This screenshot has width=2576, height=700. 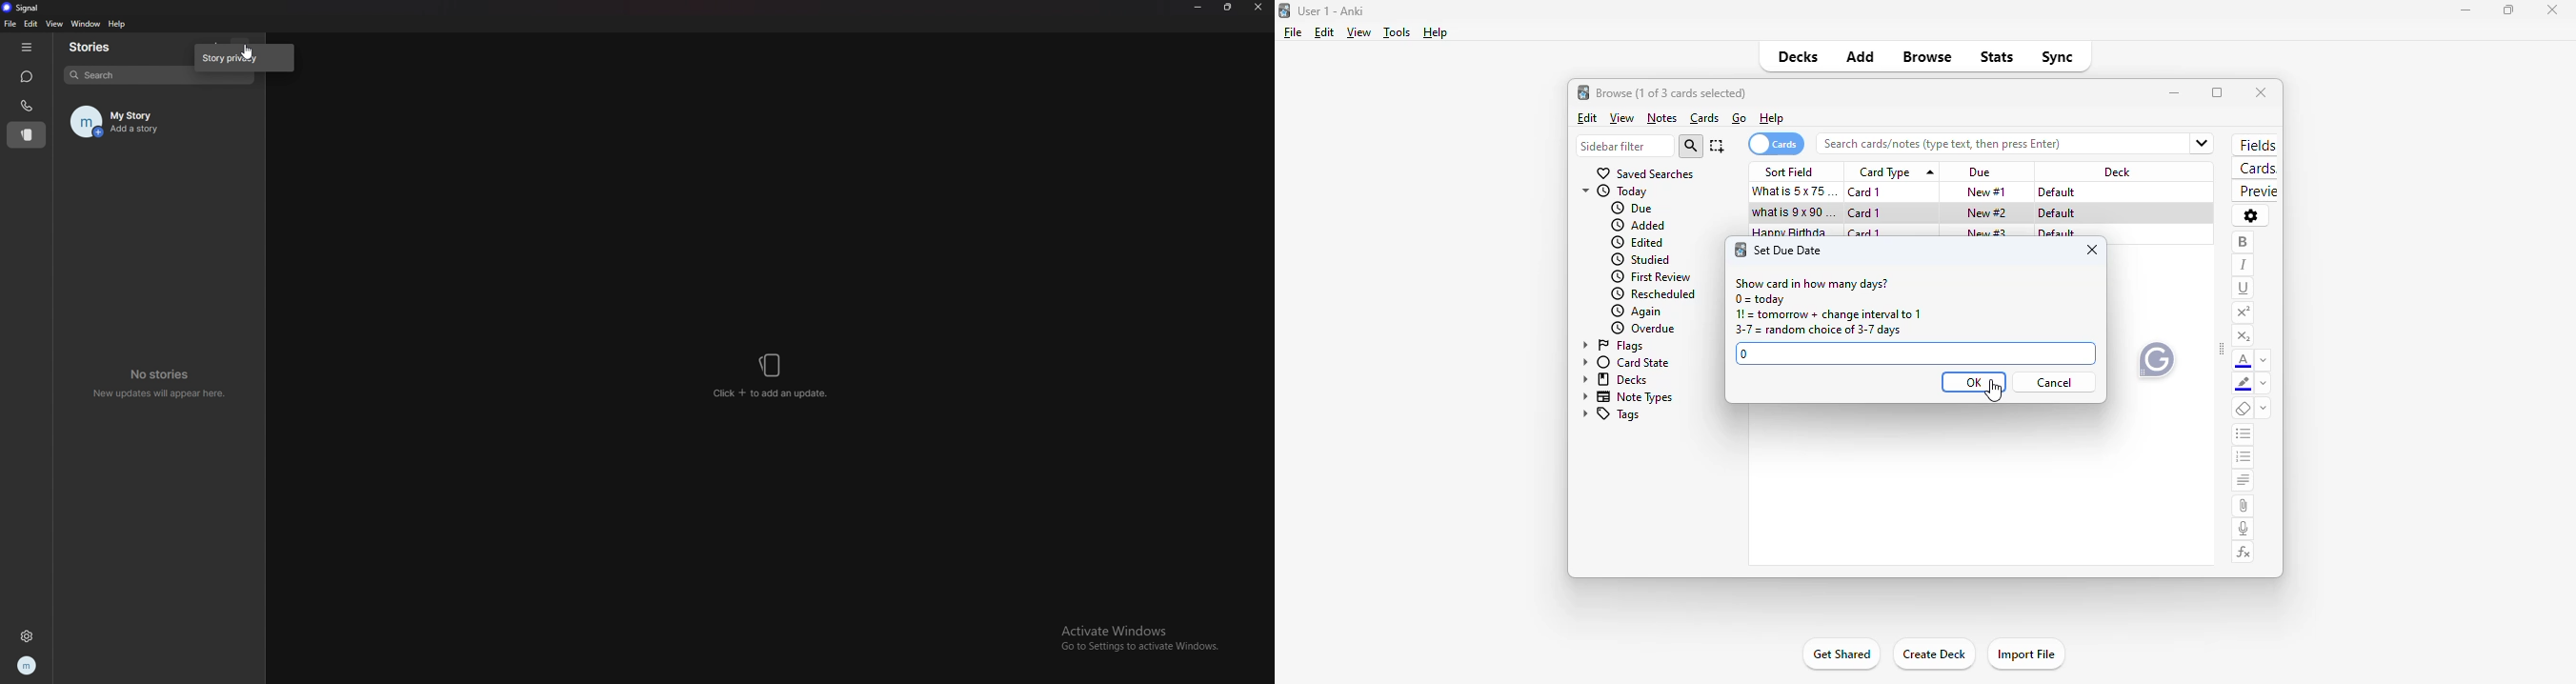 What do you see at coordinates (1610, 414) in the screenshot?
I see `tags` at bounding box center [1610, 414].